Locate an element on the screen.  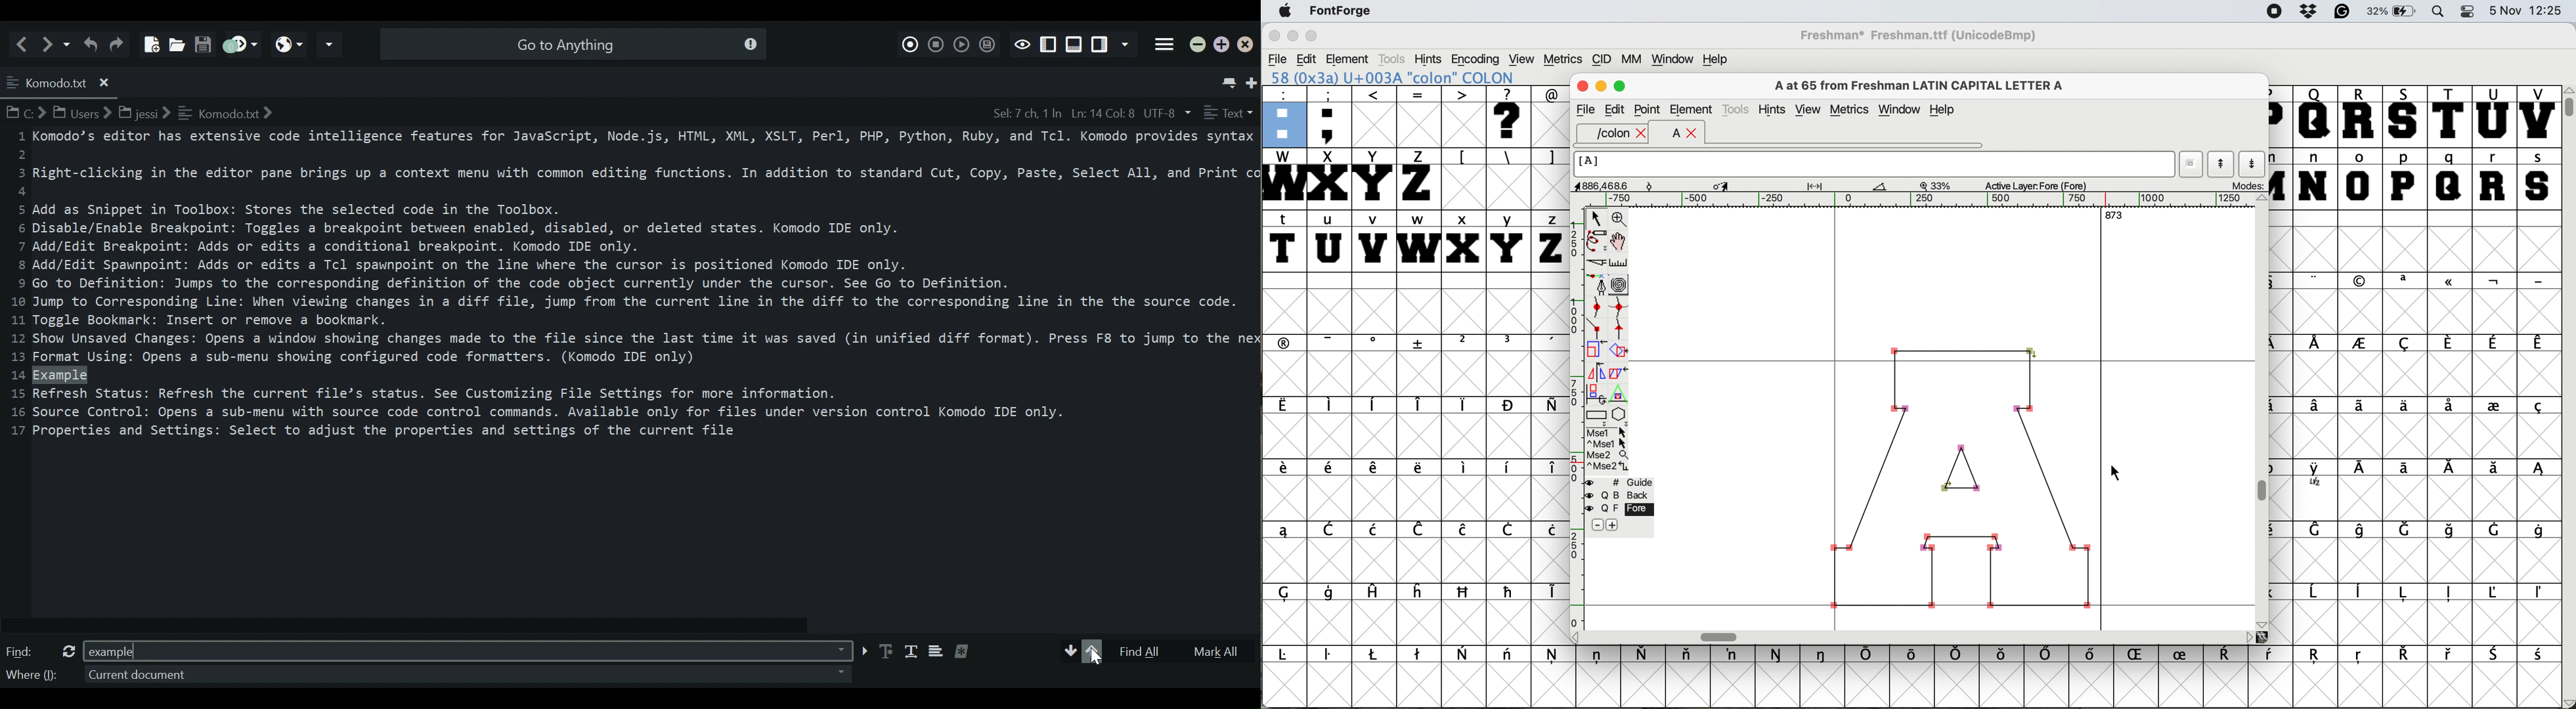
z is located at coordinates (1548, 241).